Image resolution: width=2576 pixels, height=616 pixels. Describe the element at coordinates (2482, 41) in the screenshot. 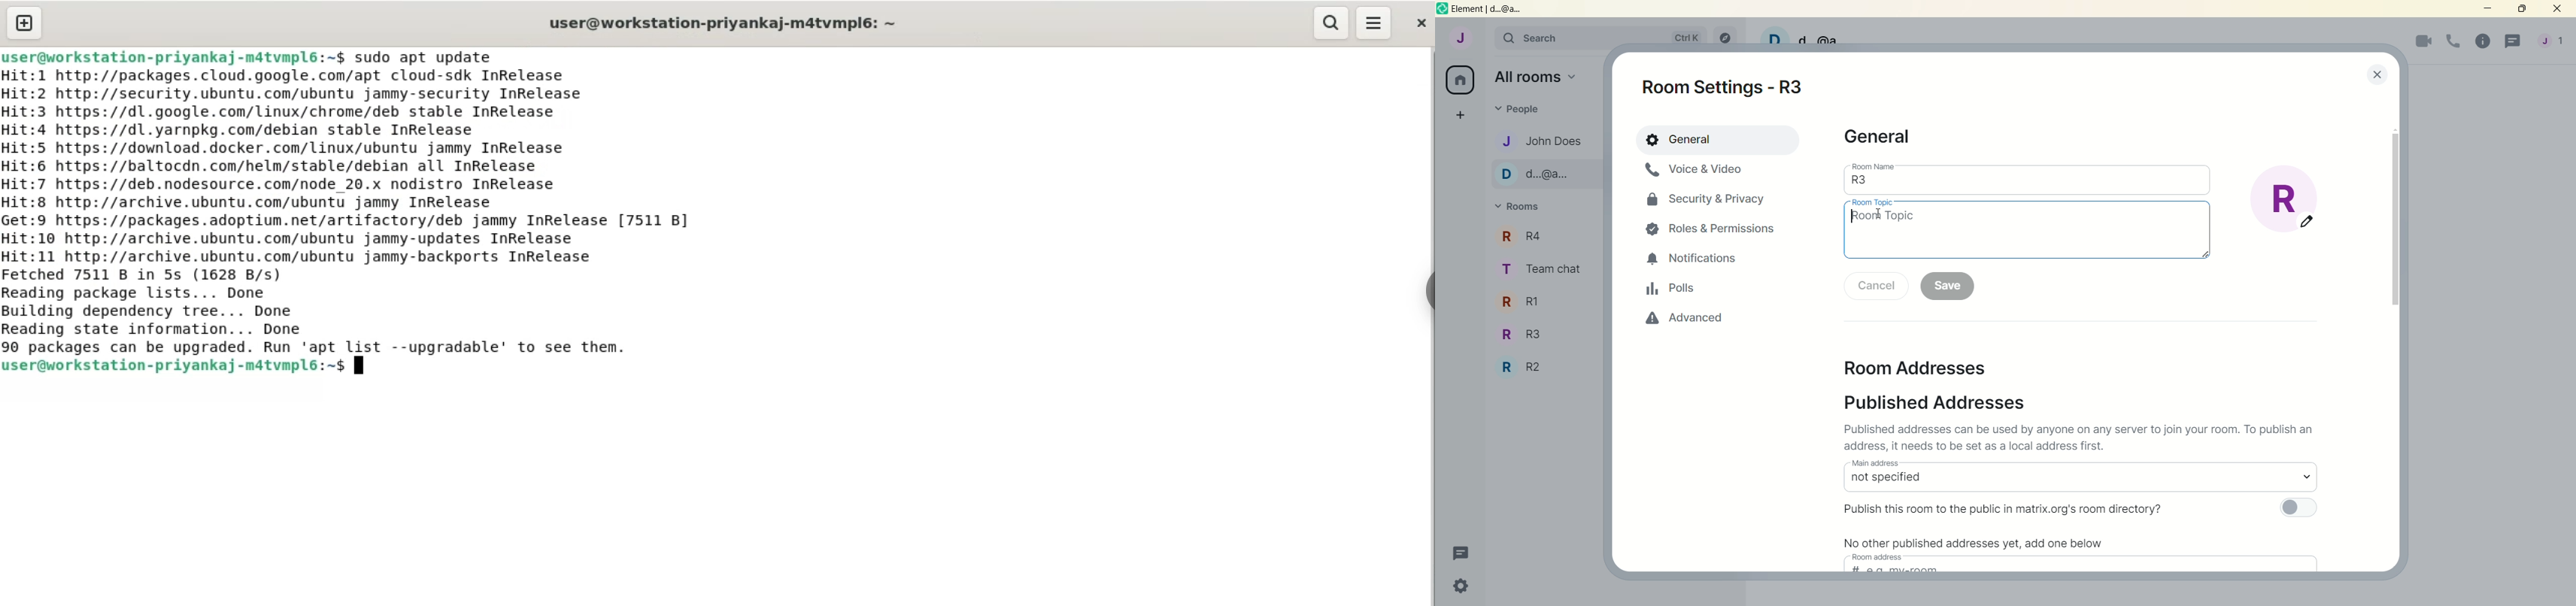

I see `room info` at that location.